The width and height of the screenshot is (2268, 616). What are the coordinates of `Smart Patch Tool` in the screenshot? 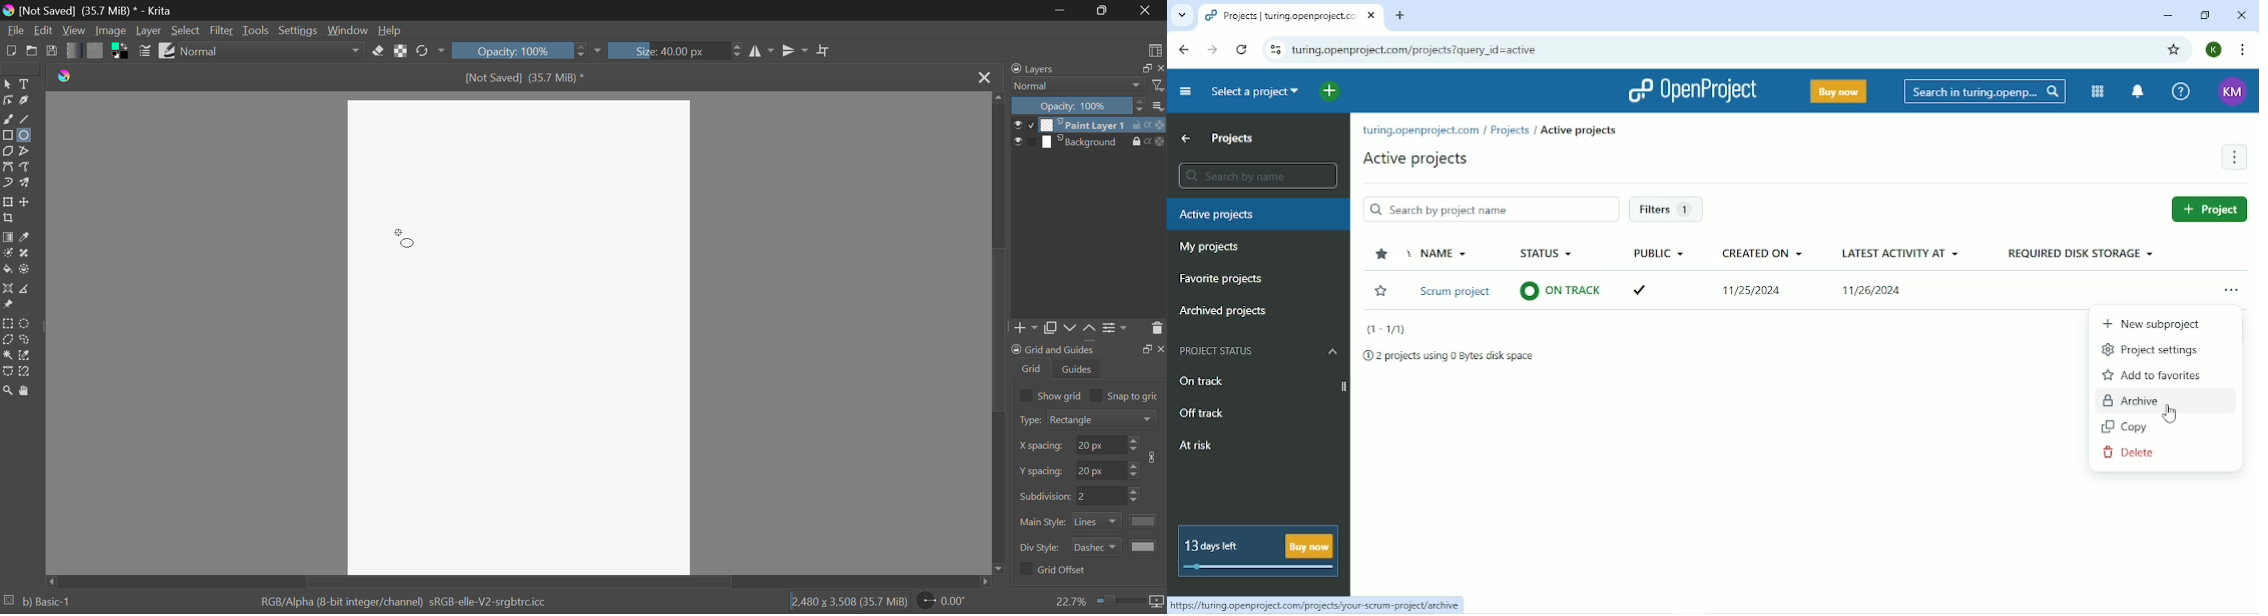 It's located at (25, 254).